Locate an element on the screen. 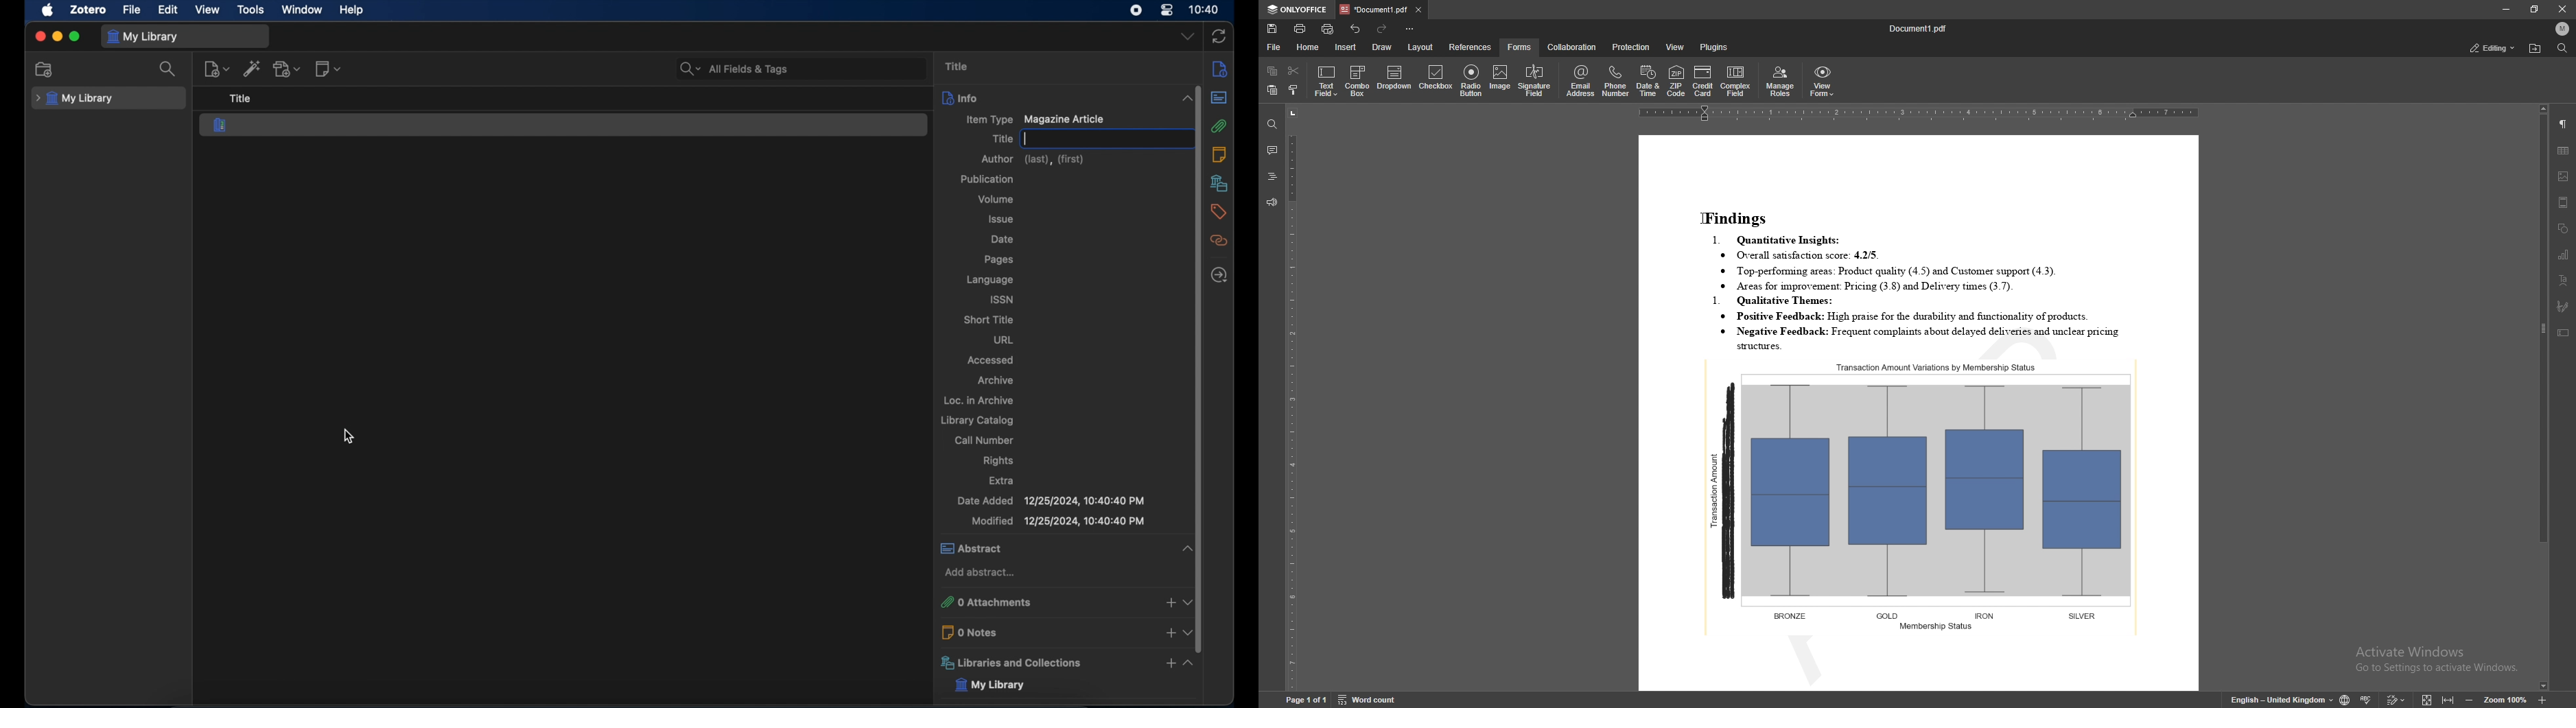  view is located at coordinates (1676, 47).